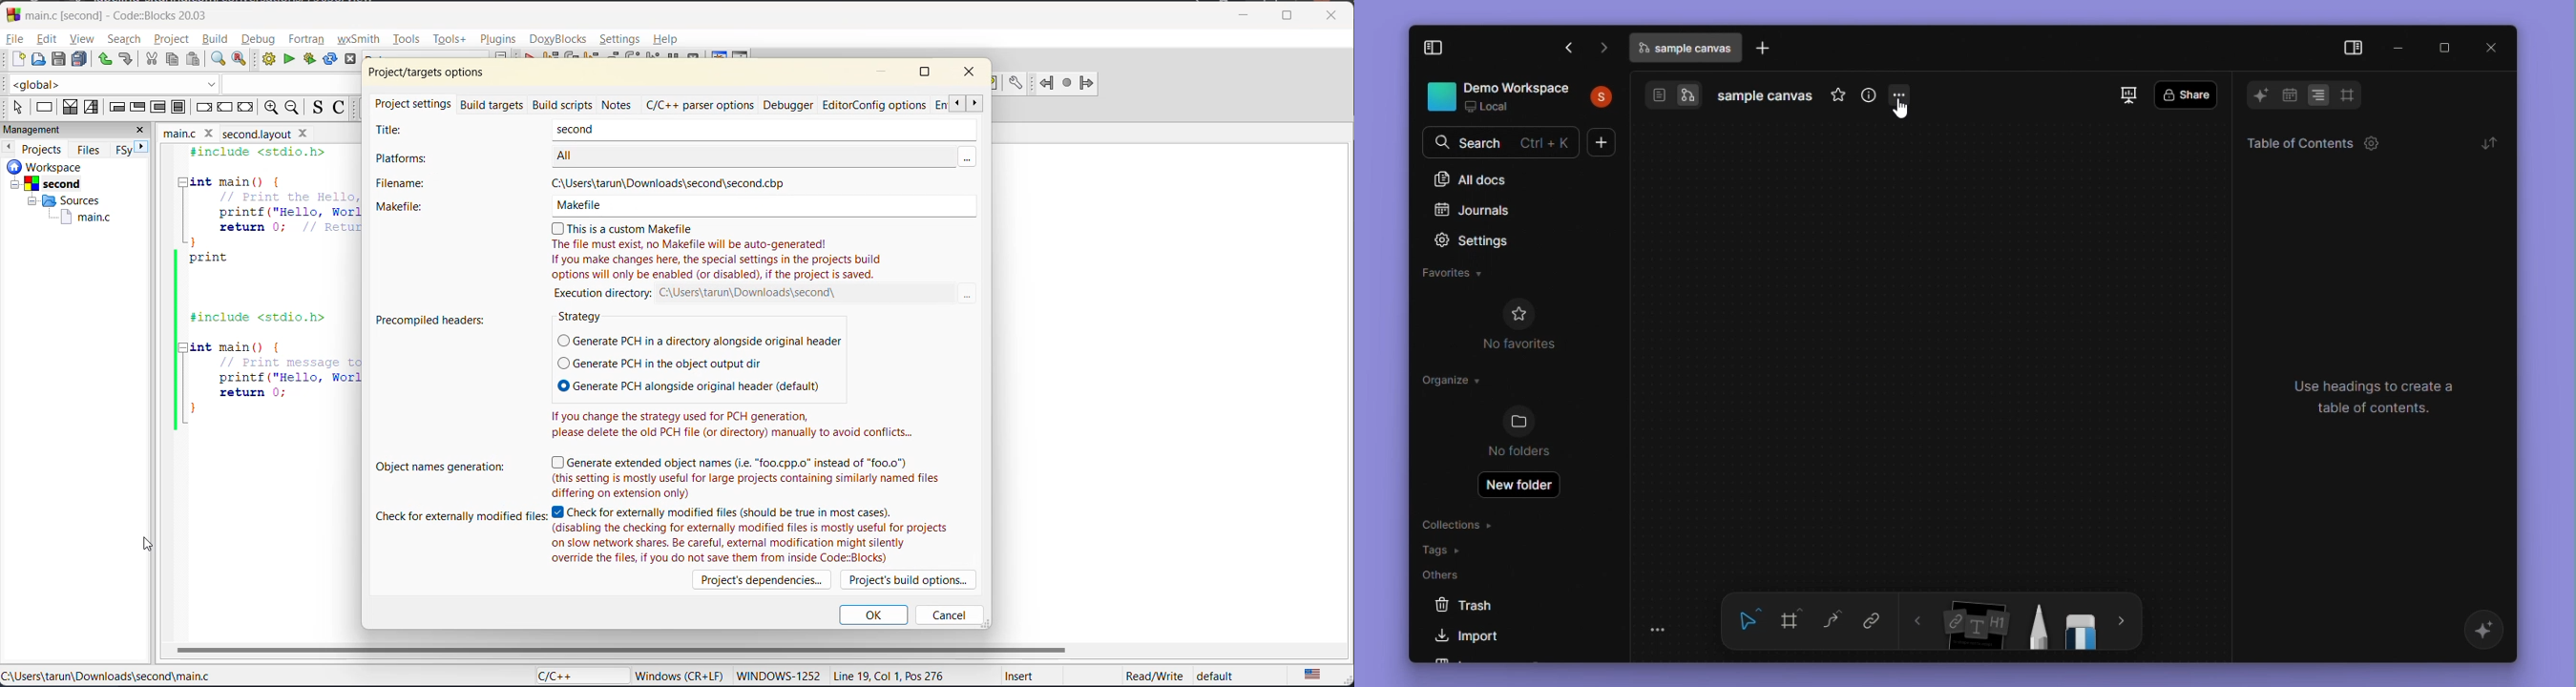 The image size is (2576, 700). What do you see at coordinates (581, 678) in the screenshot?
I see `language` at bounding box center [581, 678].